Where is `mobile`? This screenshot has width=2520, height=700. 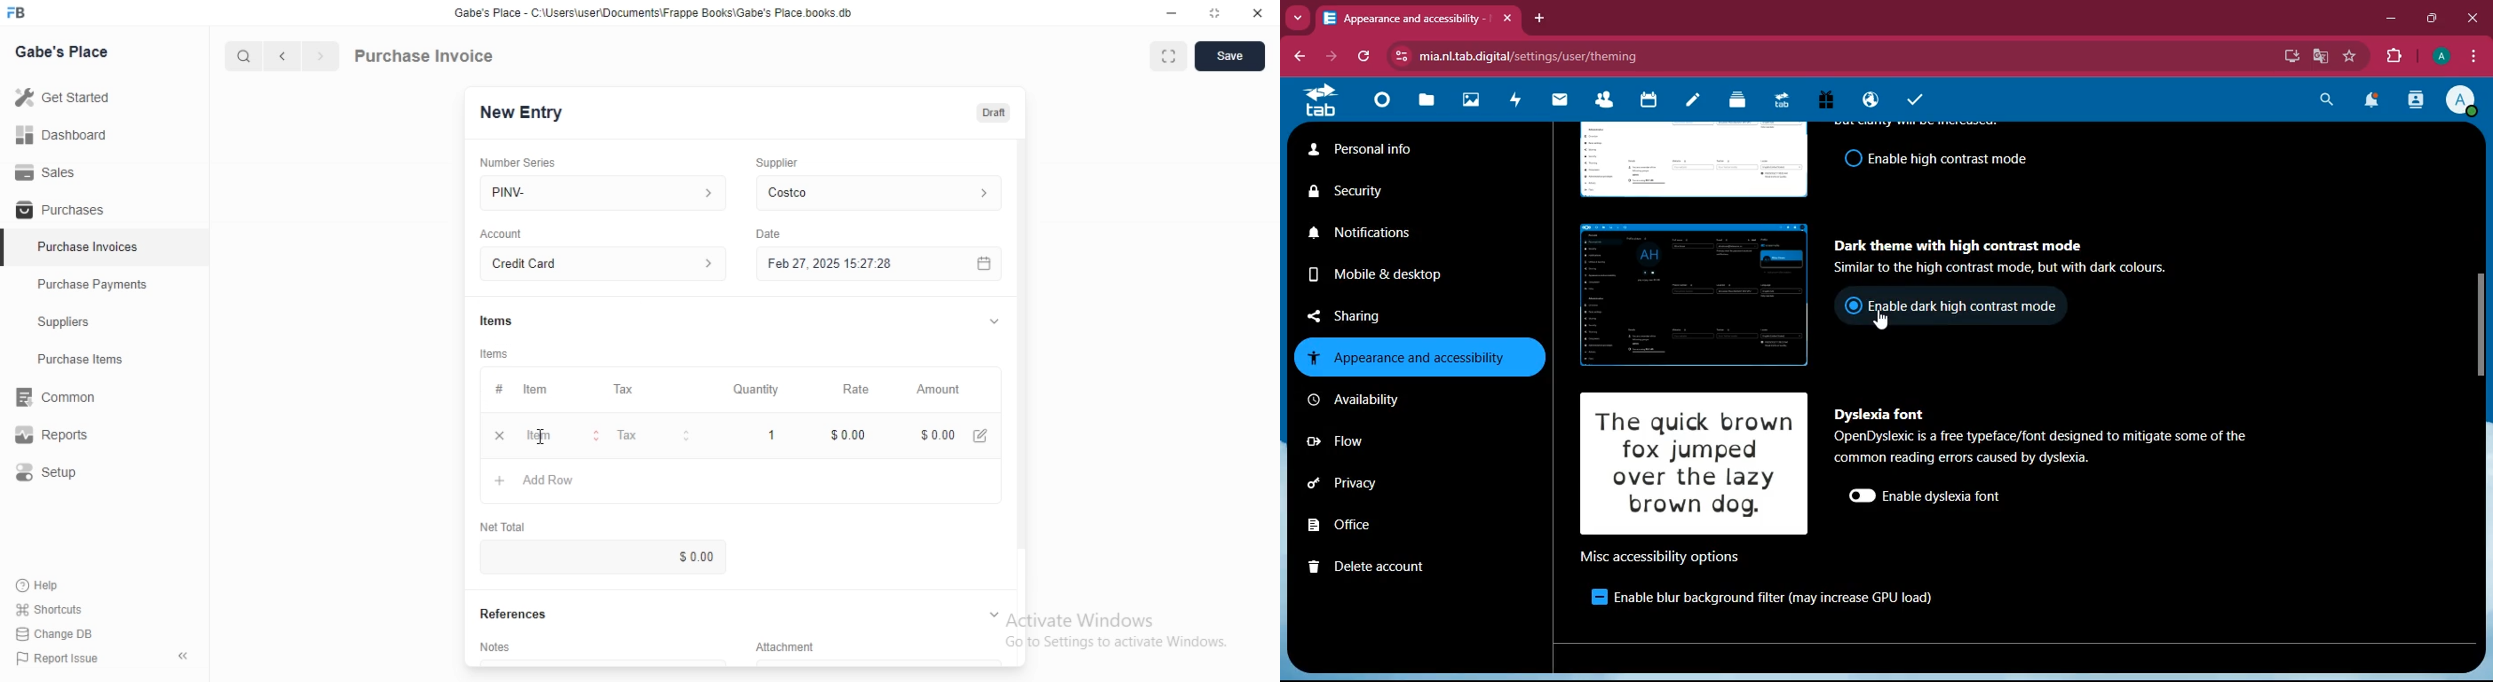 mobile is located at coordinates (1395, 274).